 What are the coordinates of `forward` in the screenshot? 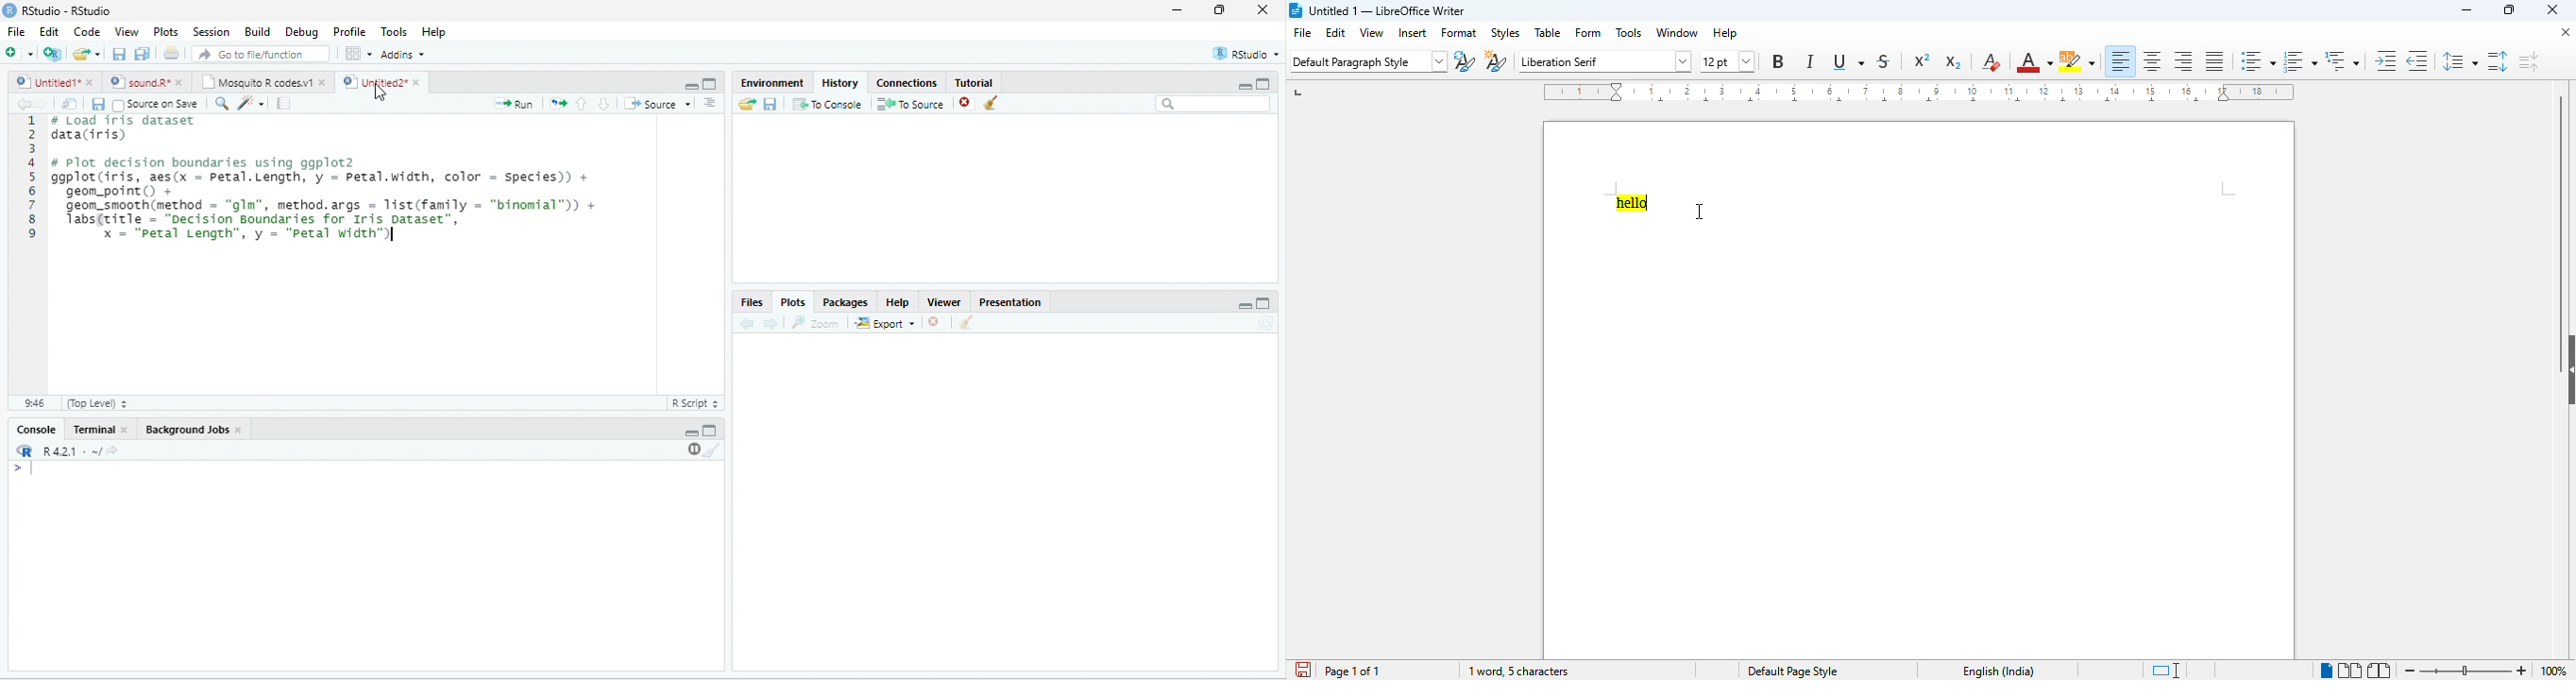 It's located at (770, 324).